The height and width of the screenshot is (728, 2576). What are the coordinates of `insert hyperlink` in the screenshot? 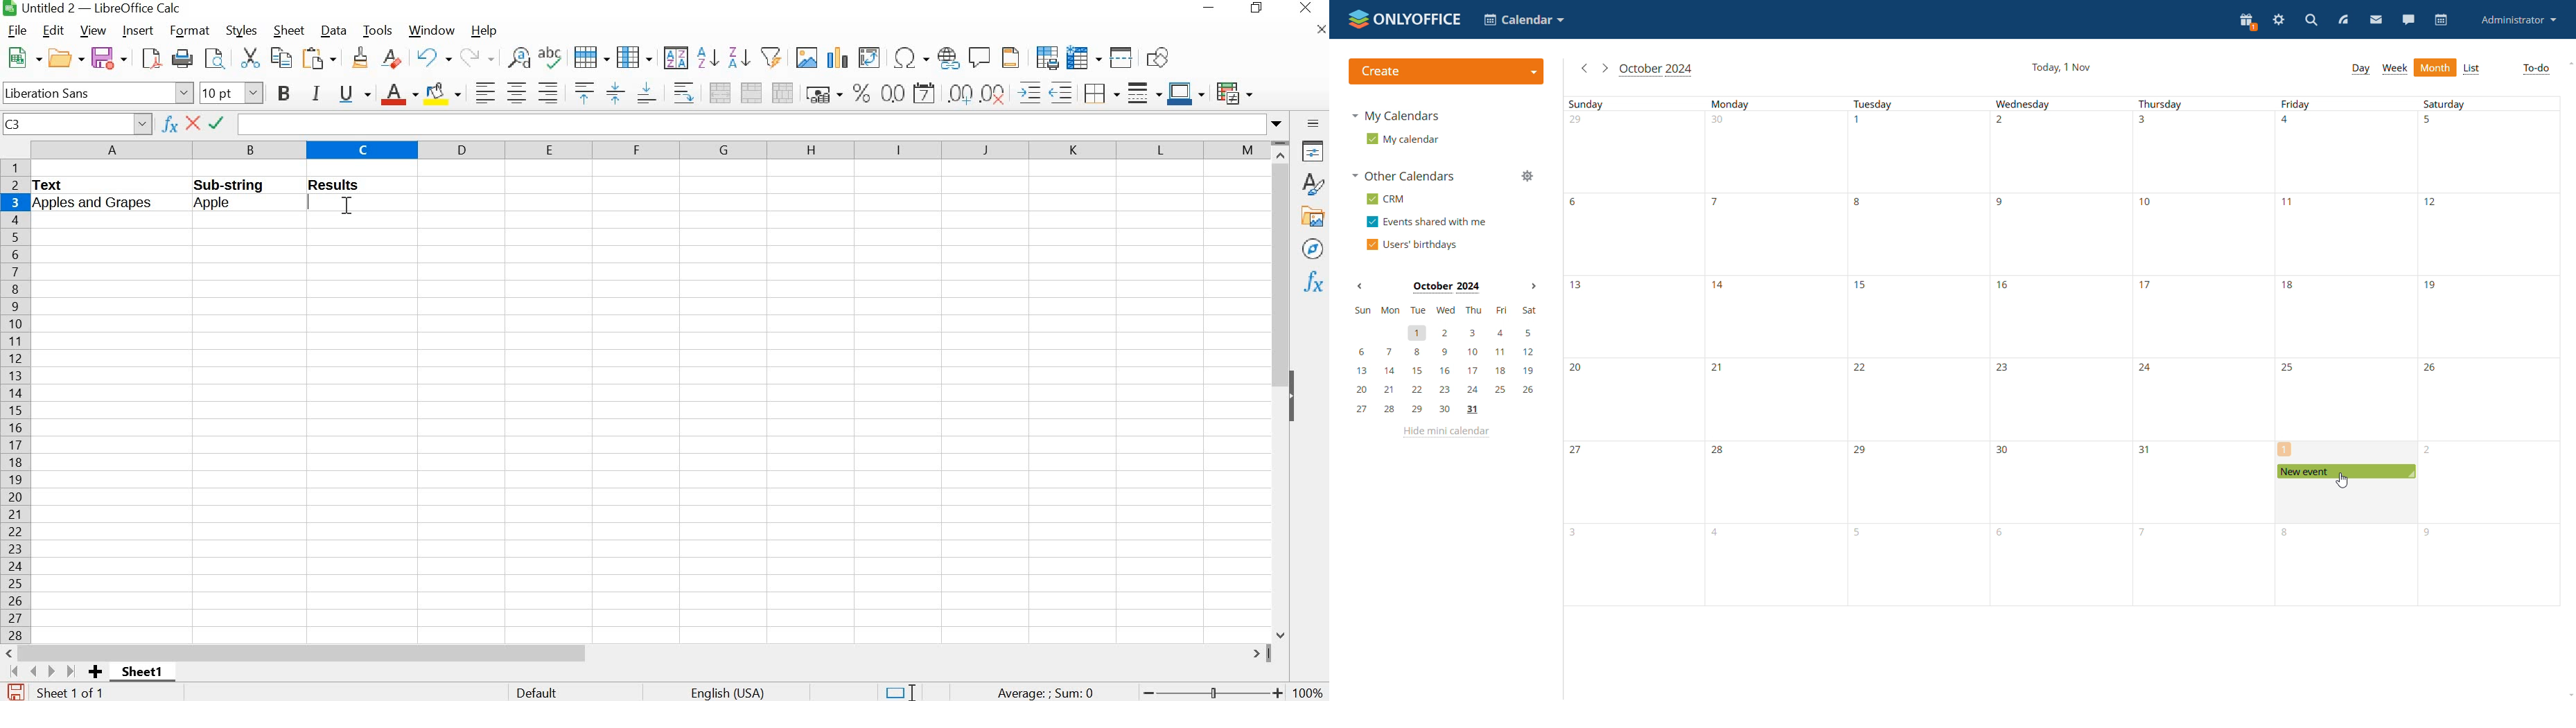 It's located at (947, 57).